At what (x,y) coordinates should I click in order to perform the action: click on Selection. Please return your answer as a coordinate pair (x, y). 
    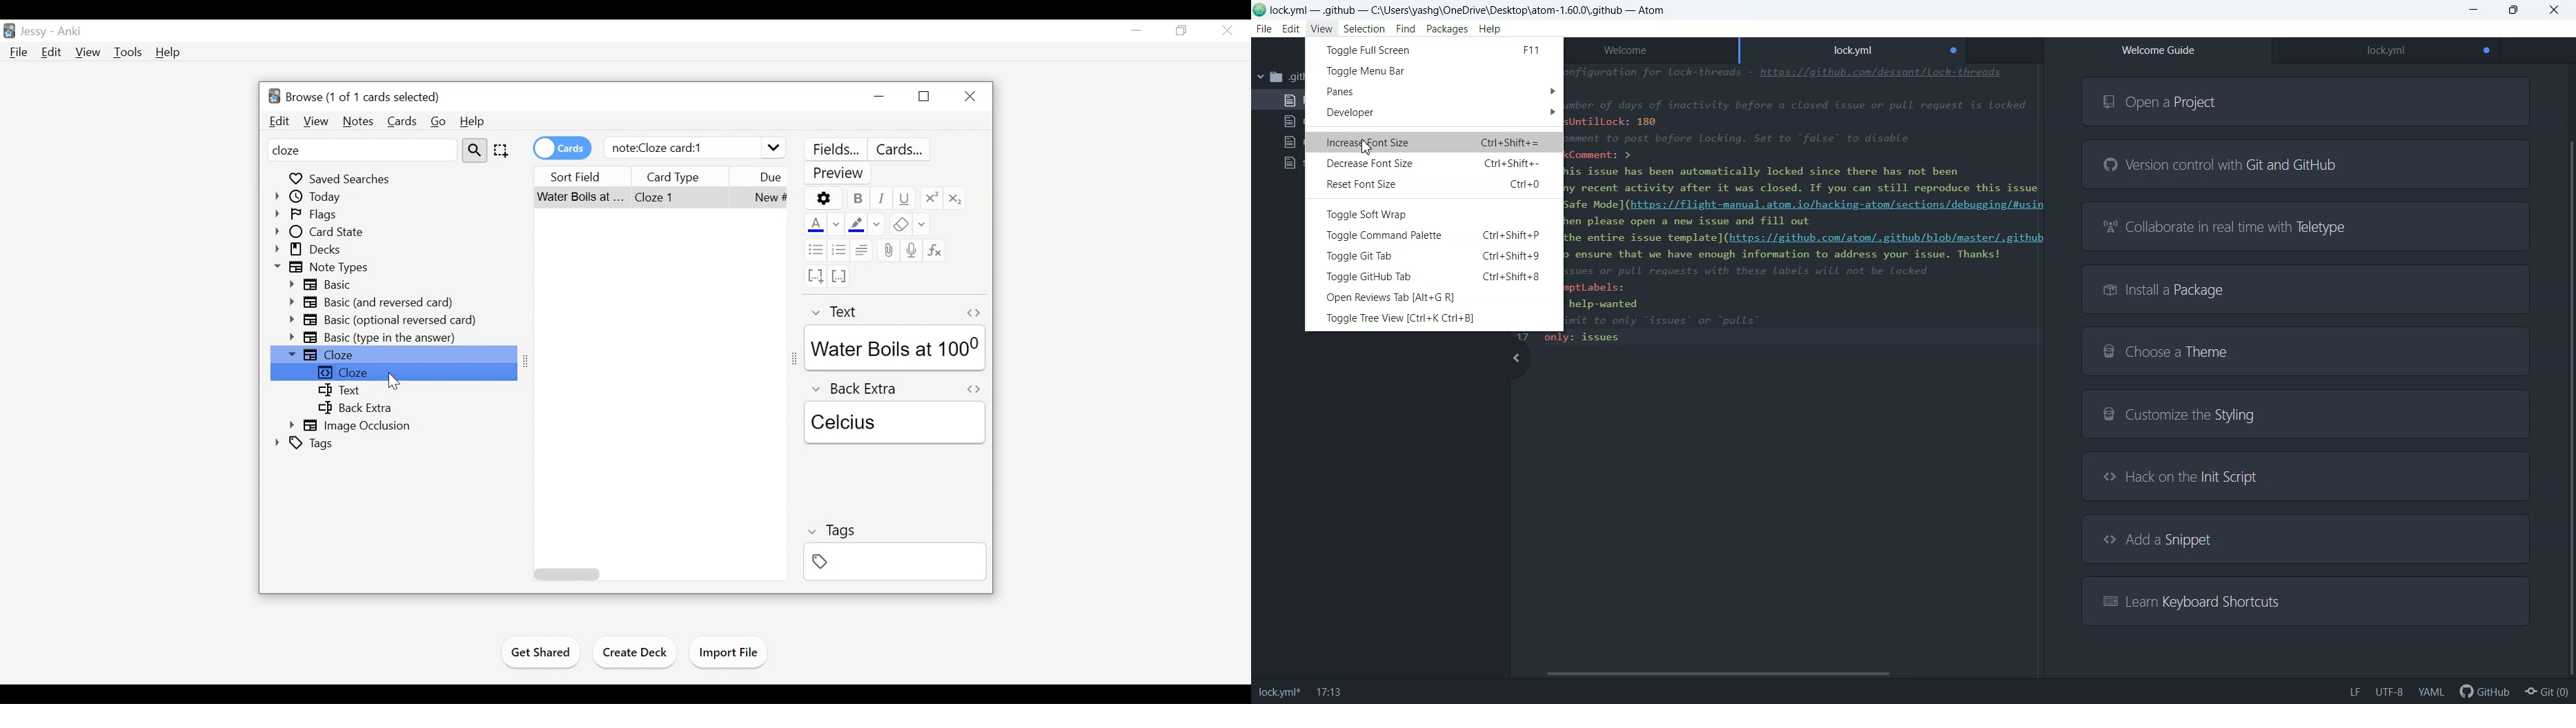
    Looking at the image, I should click on (1364, 30).